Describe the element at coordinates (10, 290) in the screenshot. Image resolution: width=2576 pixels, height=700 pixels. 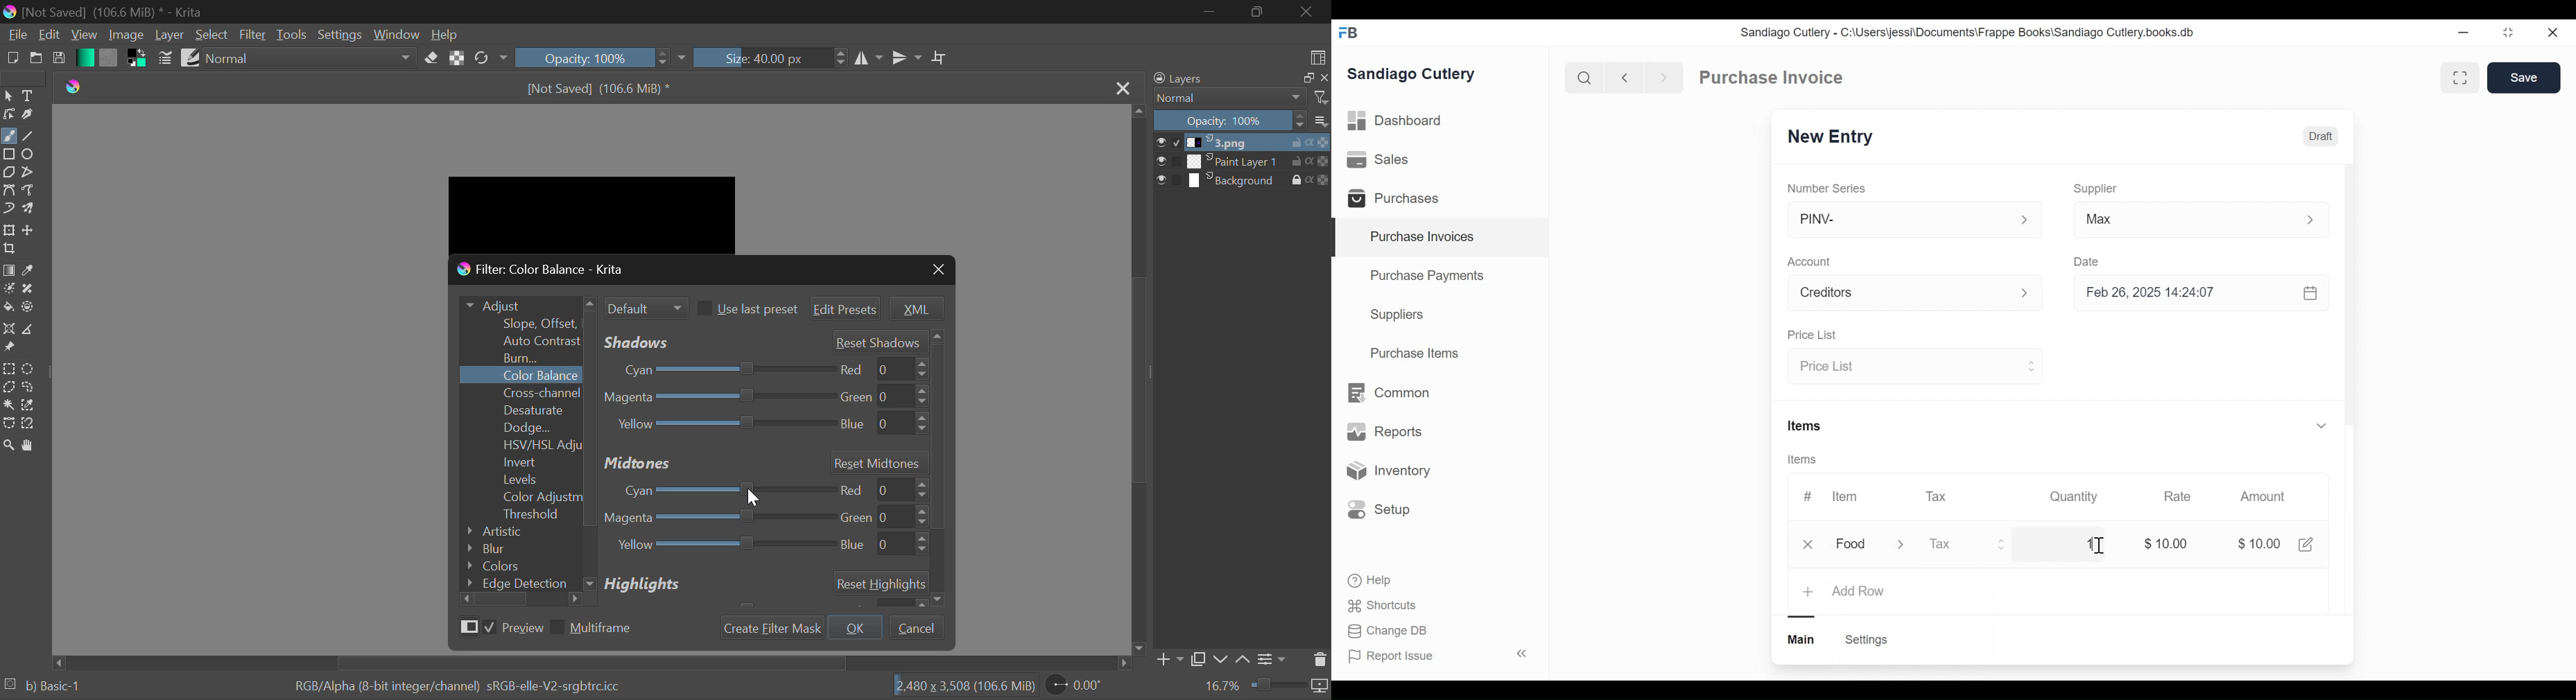
I see `Colorize Mask Tool` at that location.